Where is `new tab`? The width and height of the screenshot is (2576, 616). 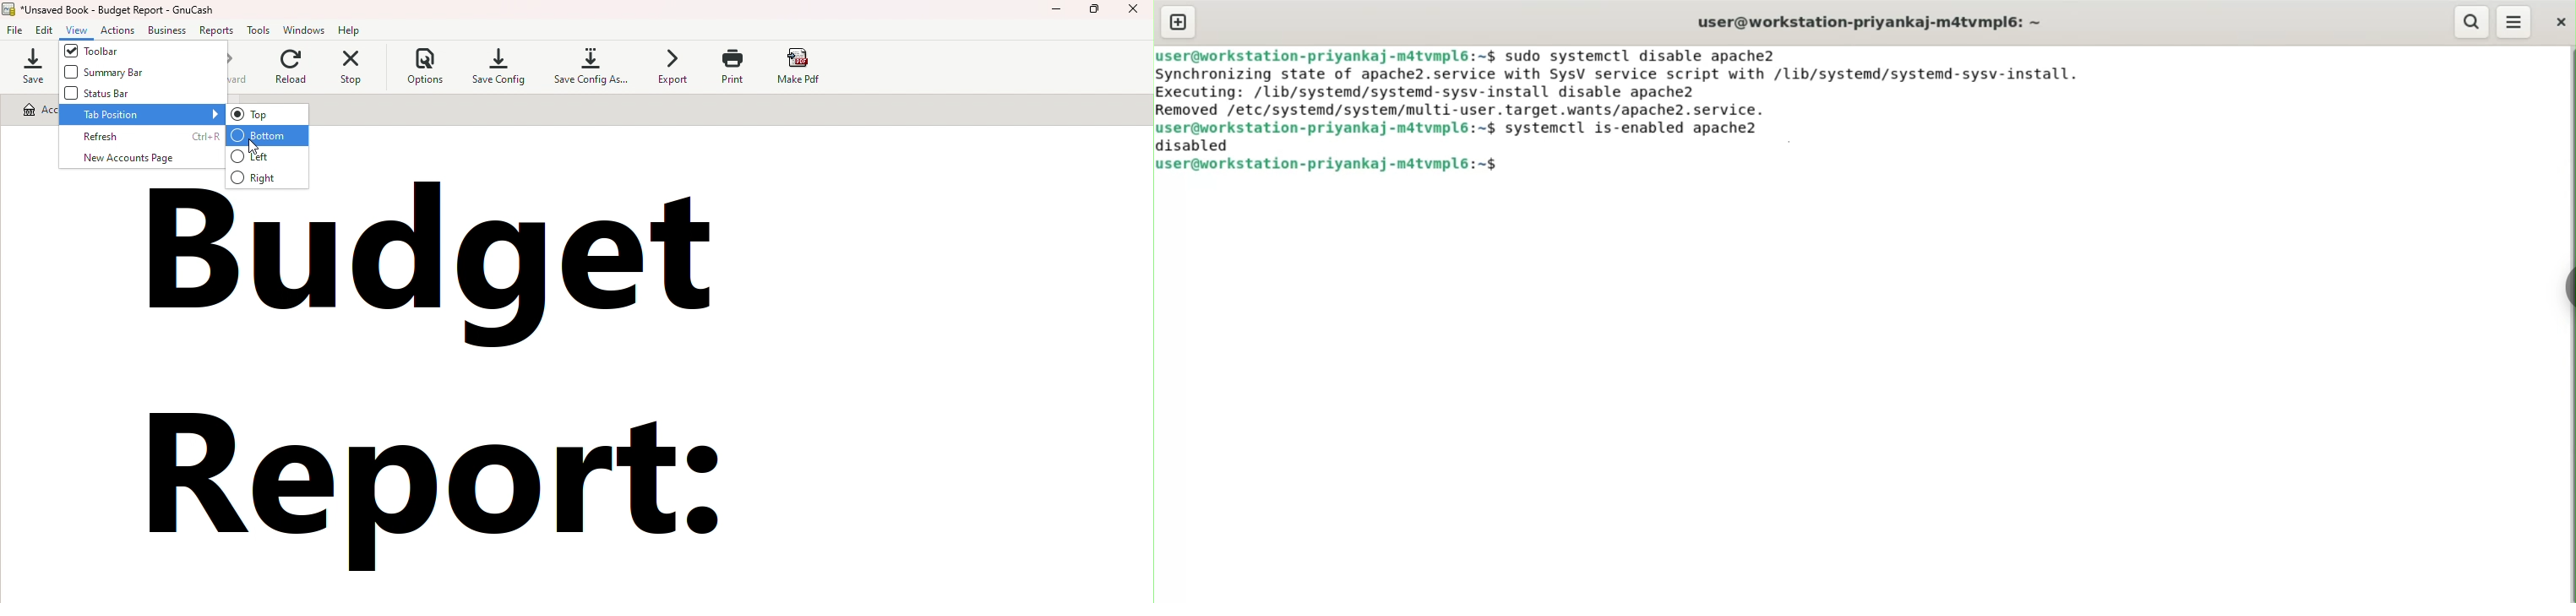
new tab is located at coordinates (1179, 21).